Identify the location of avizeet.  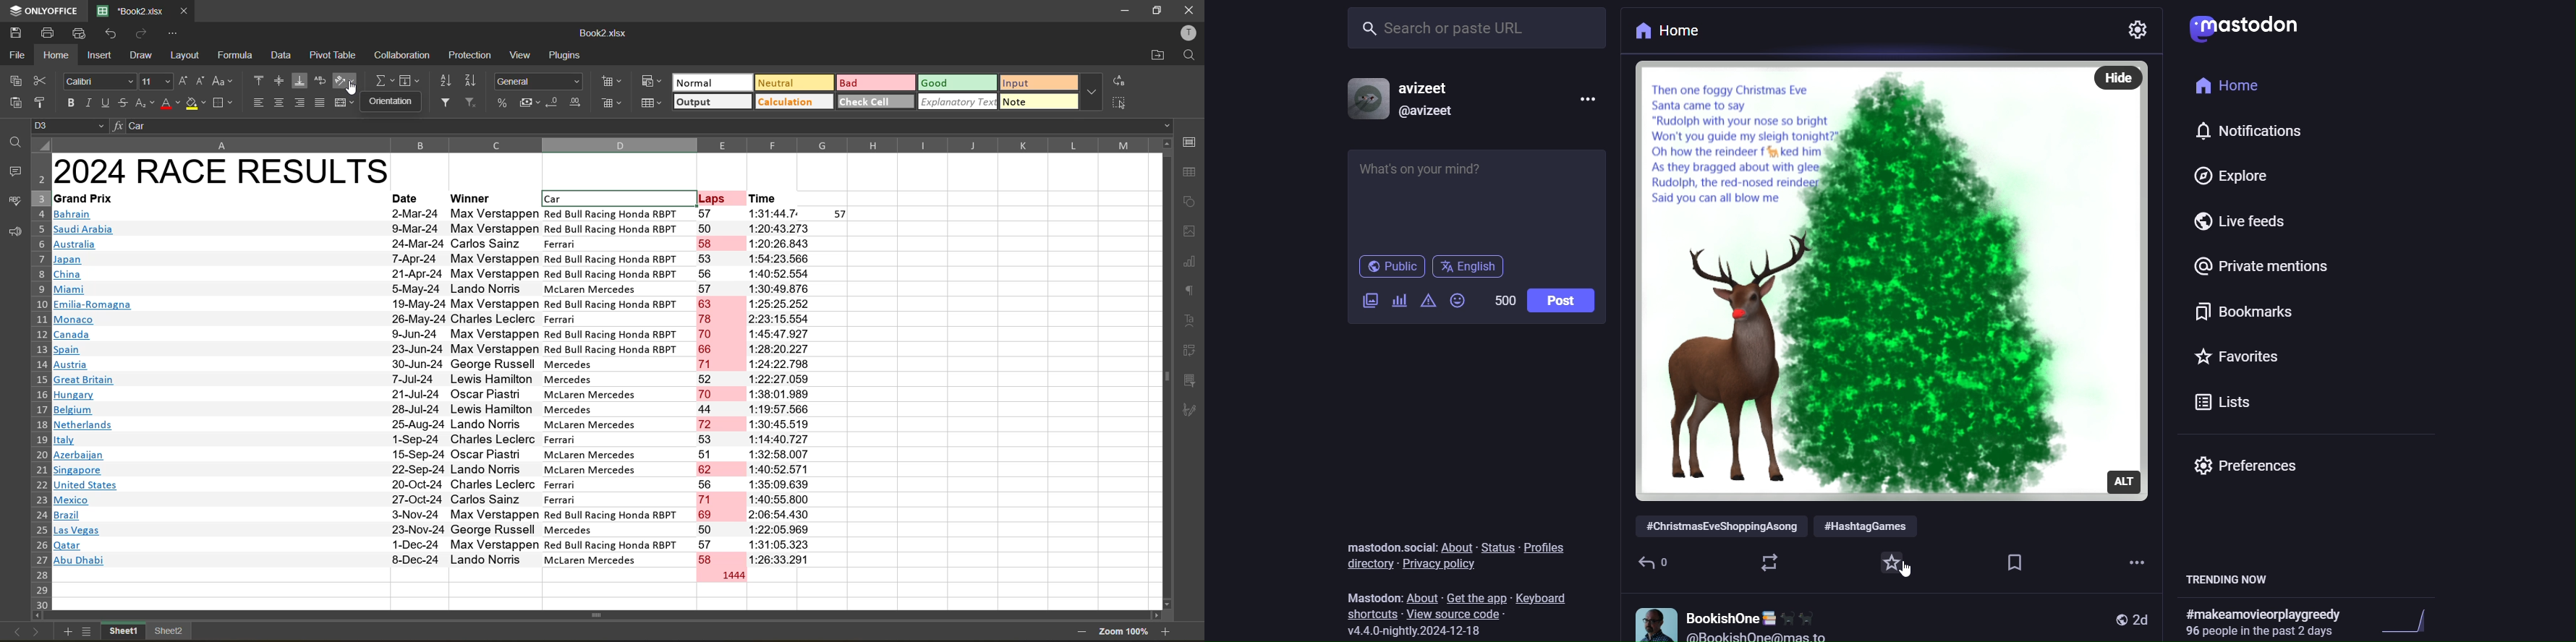
(1428, 87).